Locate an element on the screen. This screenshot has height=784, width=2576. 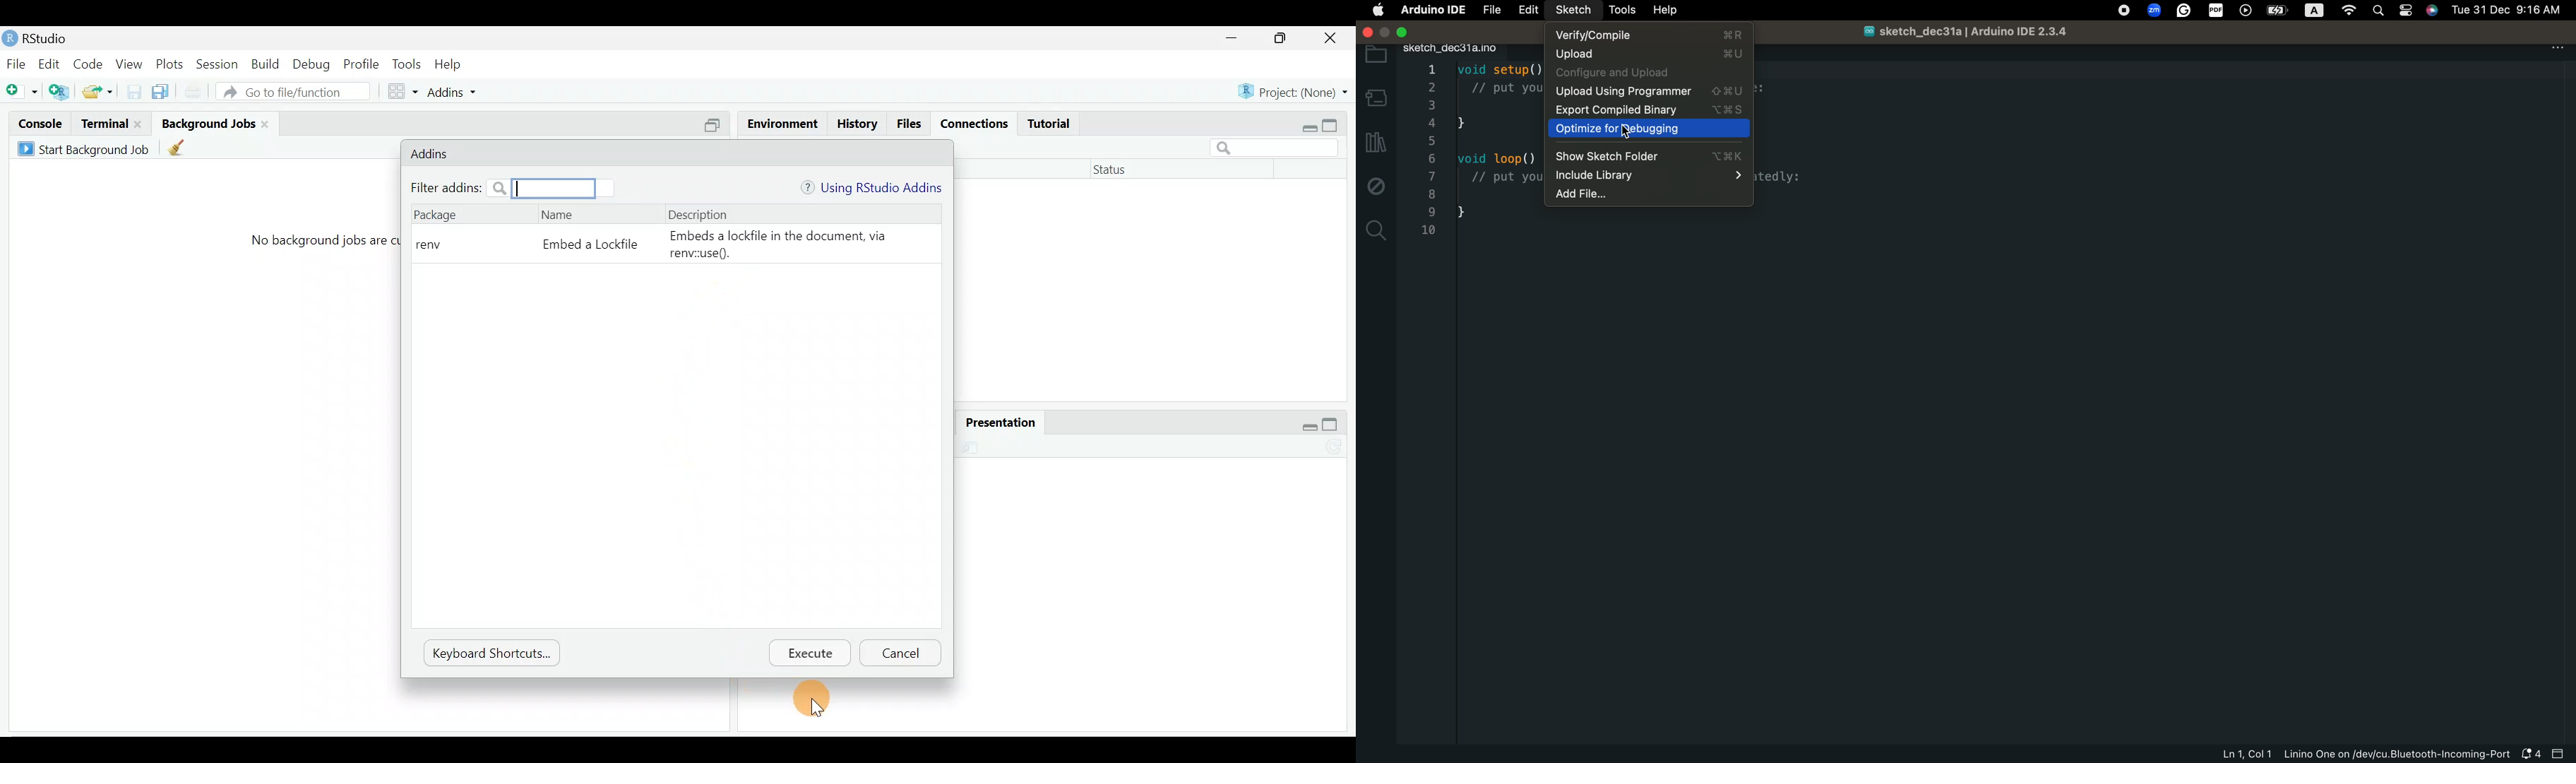
Embed a Lockfile is located at coordinates (585, 249).